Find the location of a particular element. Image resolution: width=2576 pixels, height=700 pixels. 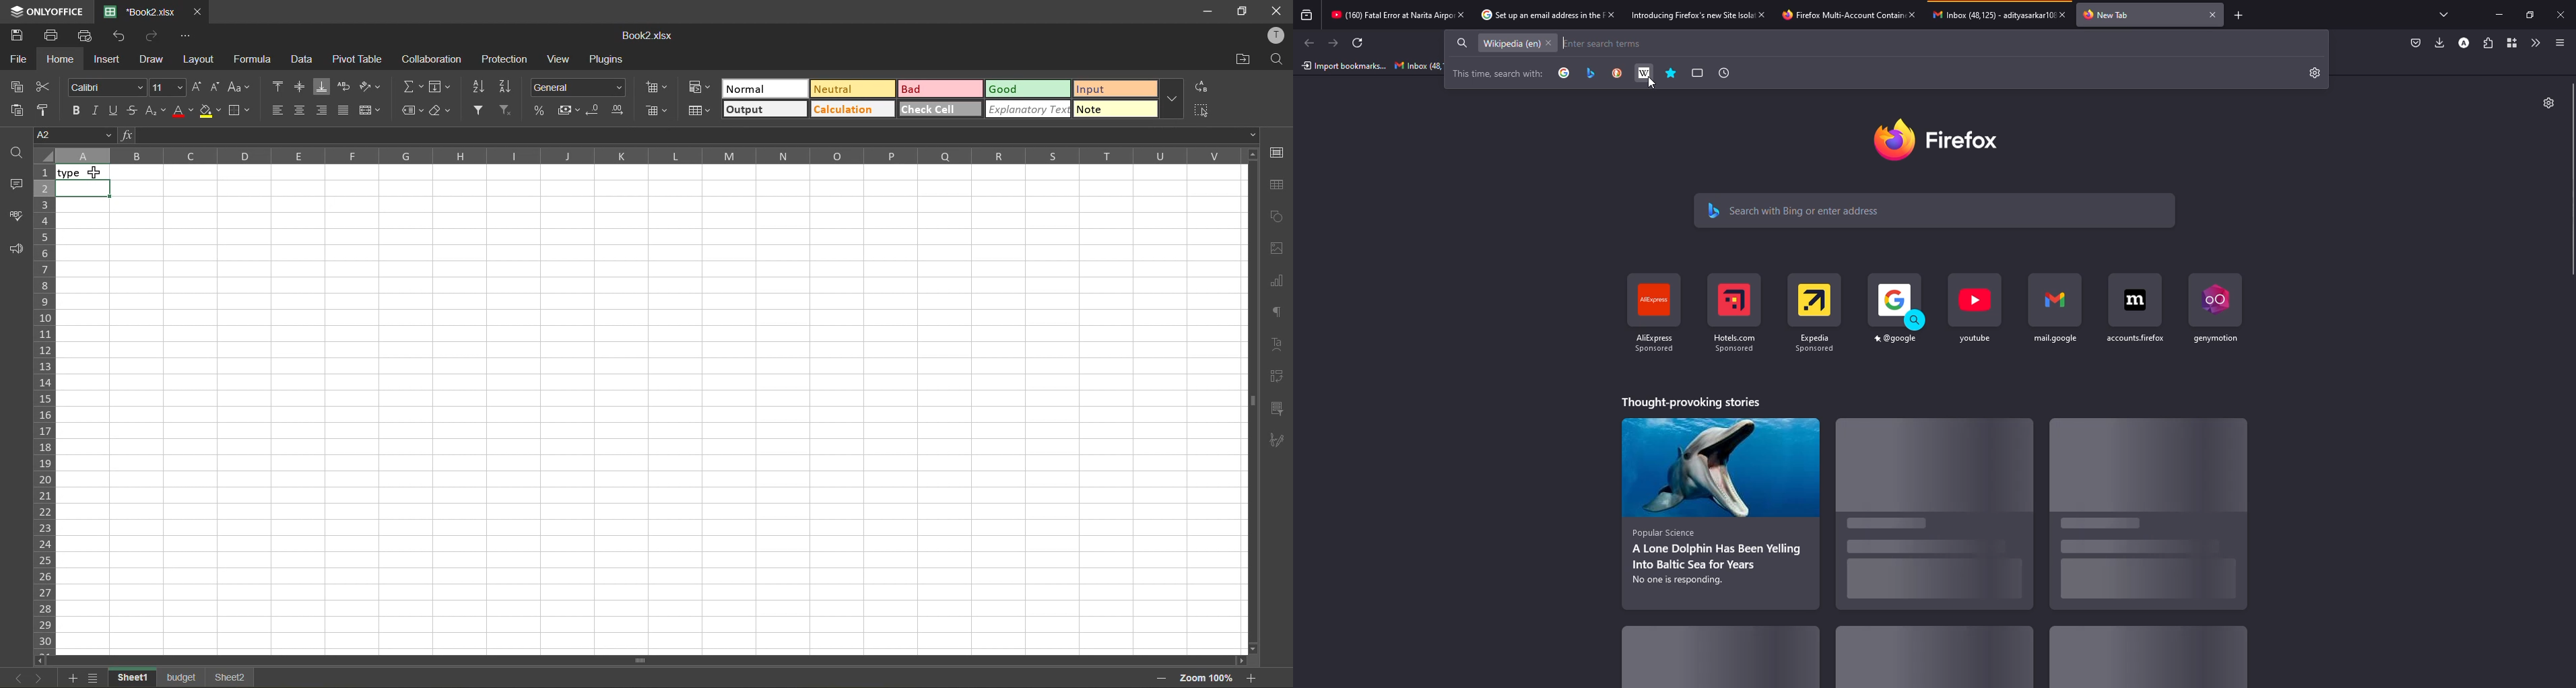

calculation is located at coordinates (851, 108).